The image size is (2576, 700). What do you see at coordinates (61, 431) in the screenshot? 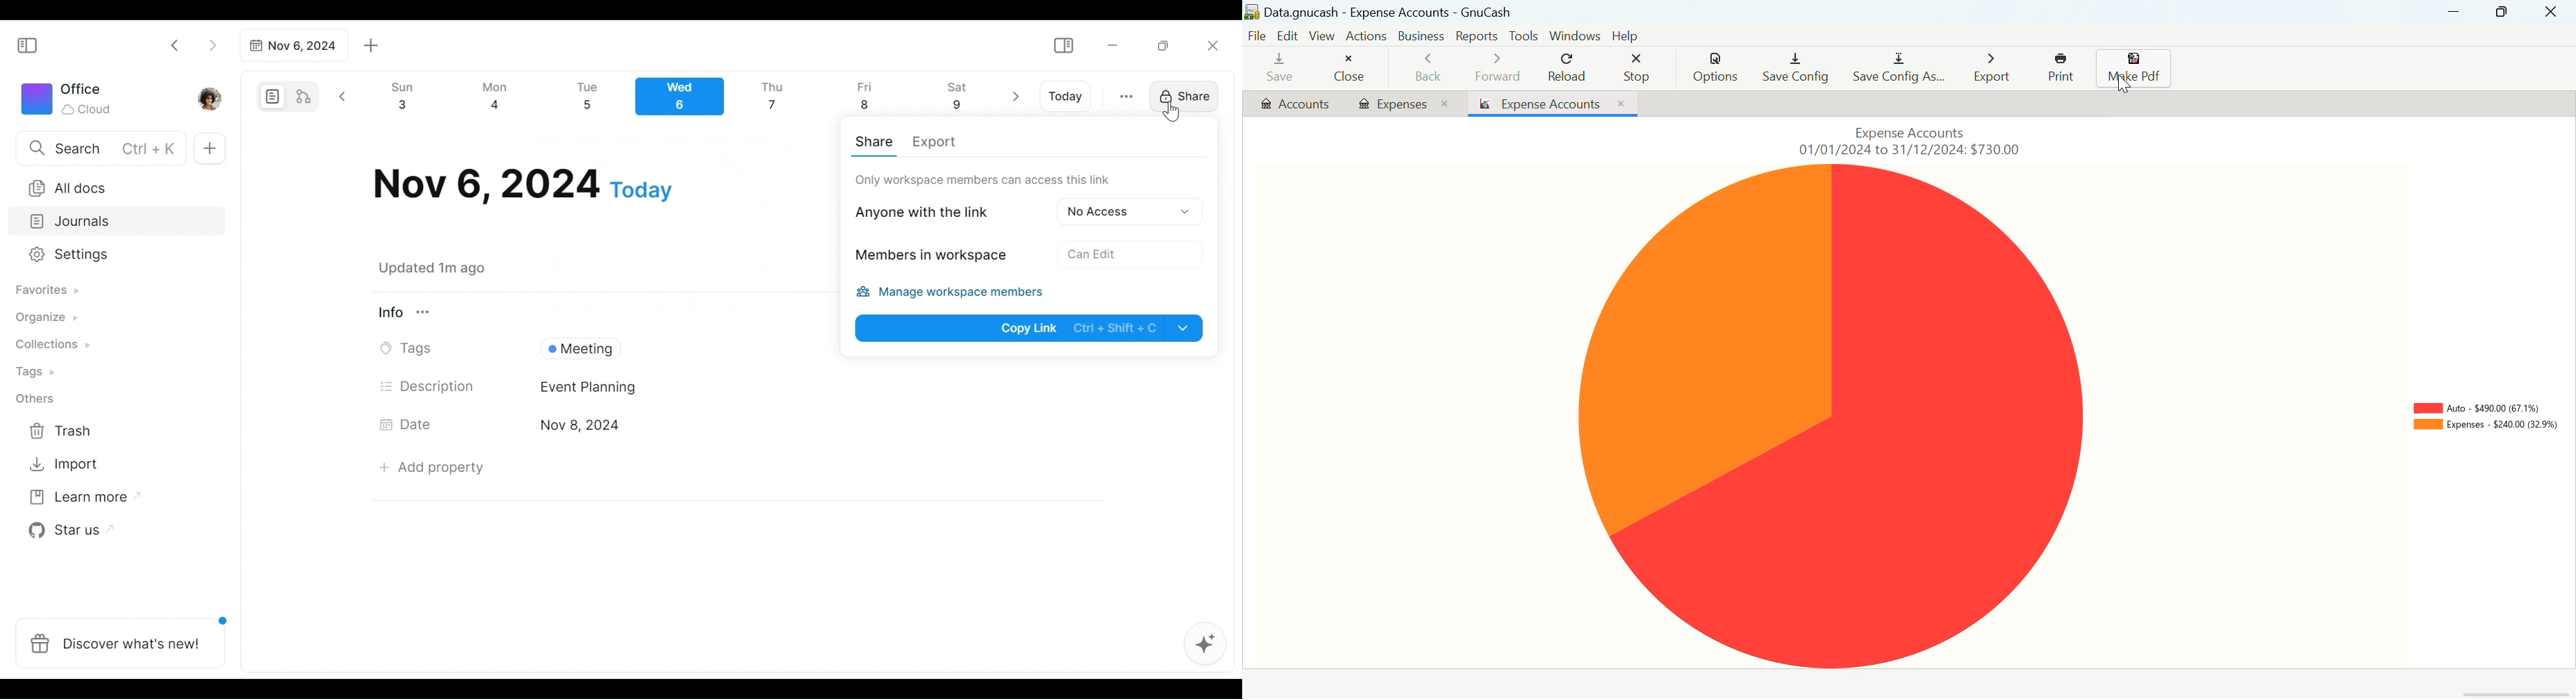
I see `Trash` at bounding box center [61, 431].